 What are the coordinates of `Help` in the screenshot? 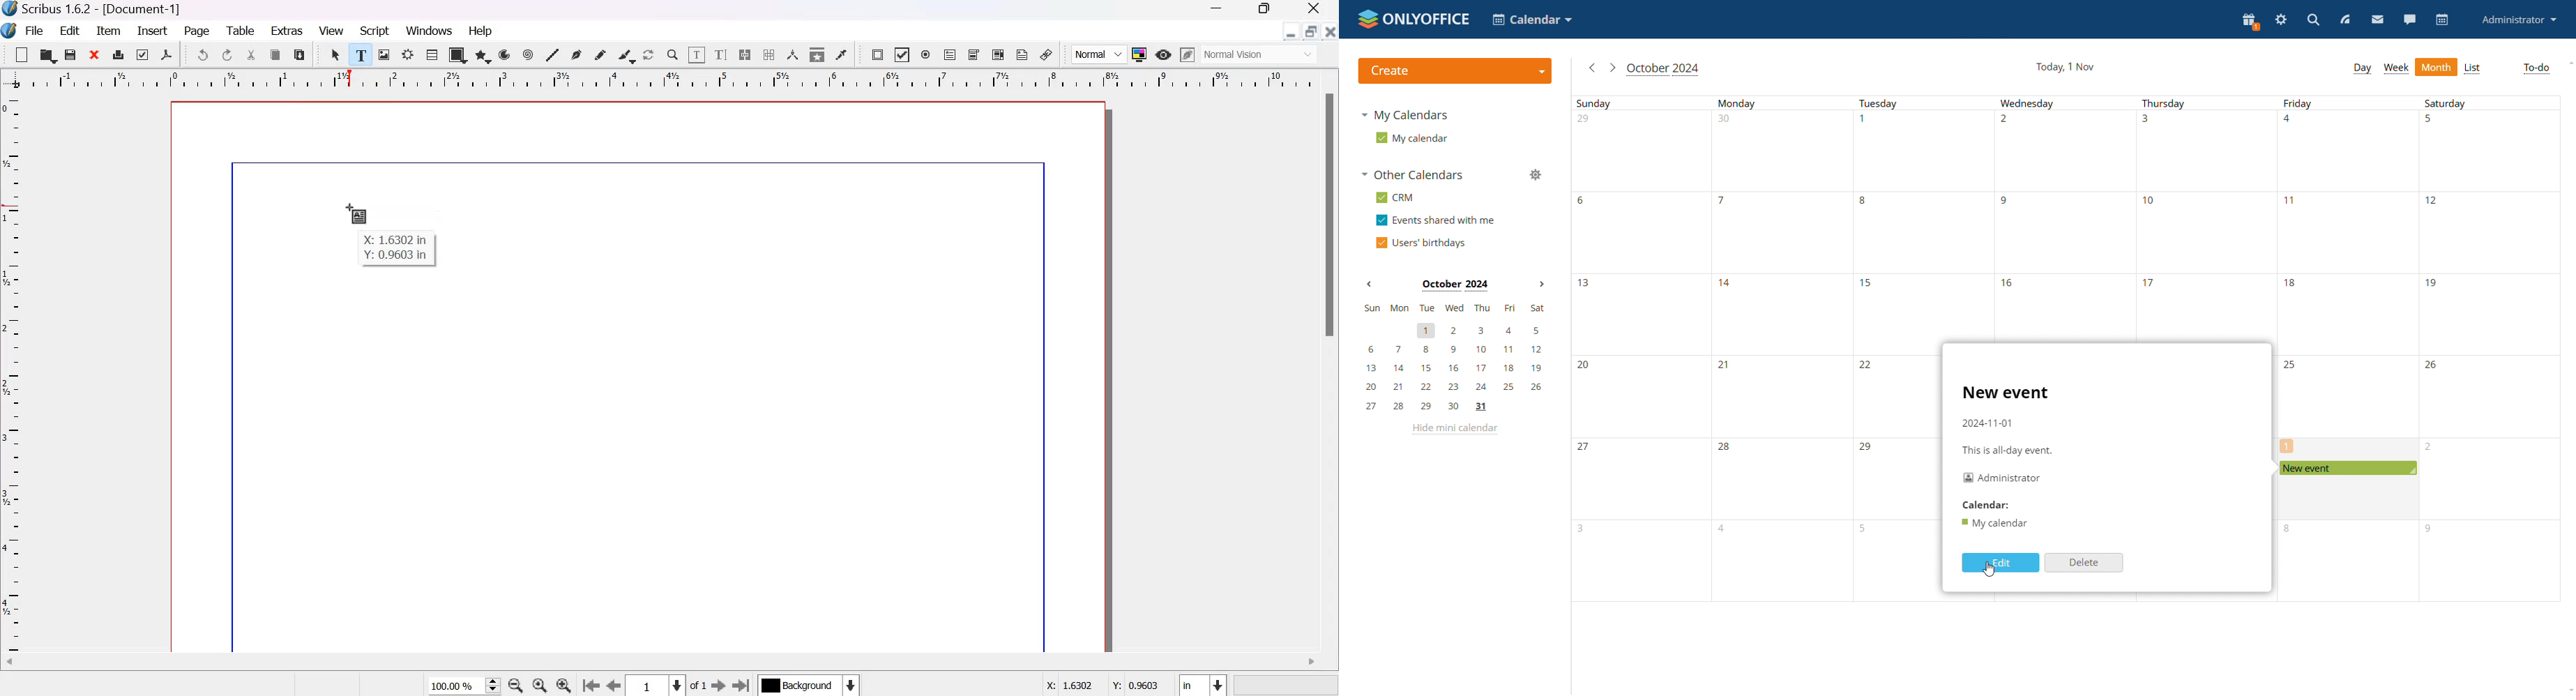 It's located at (483, 31).